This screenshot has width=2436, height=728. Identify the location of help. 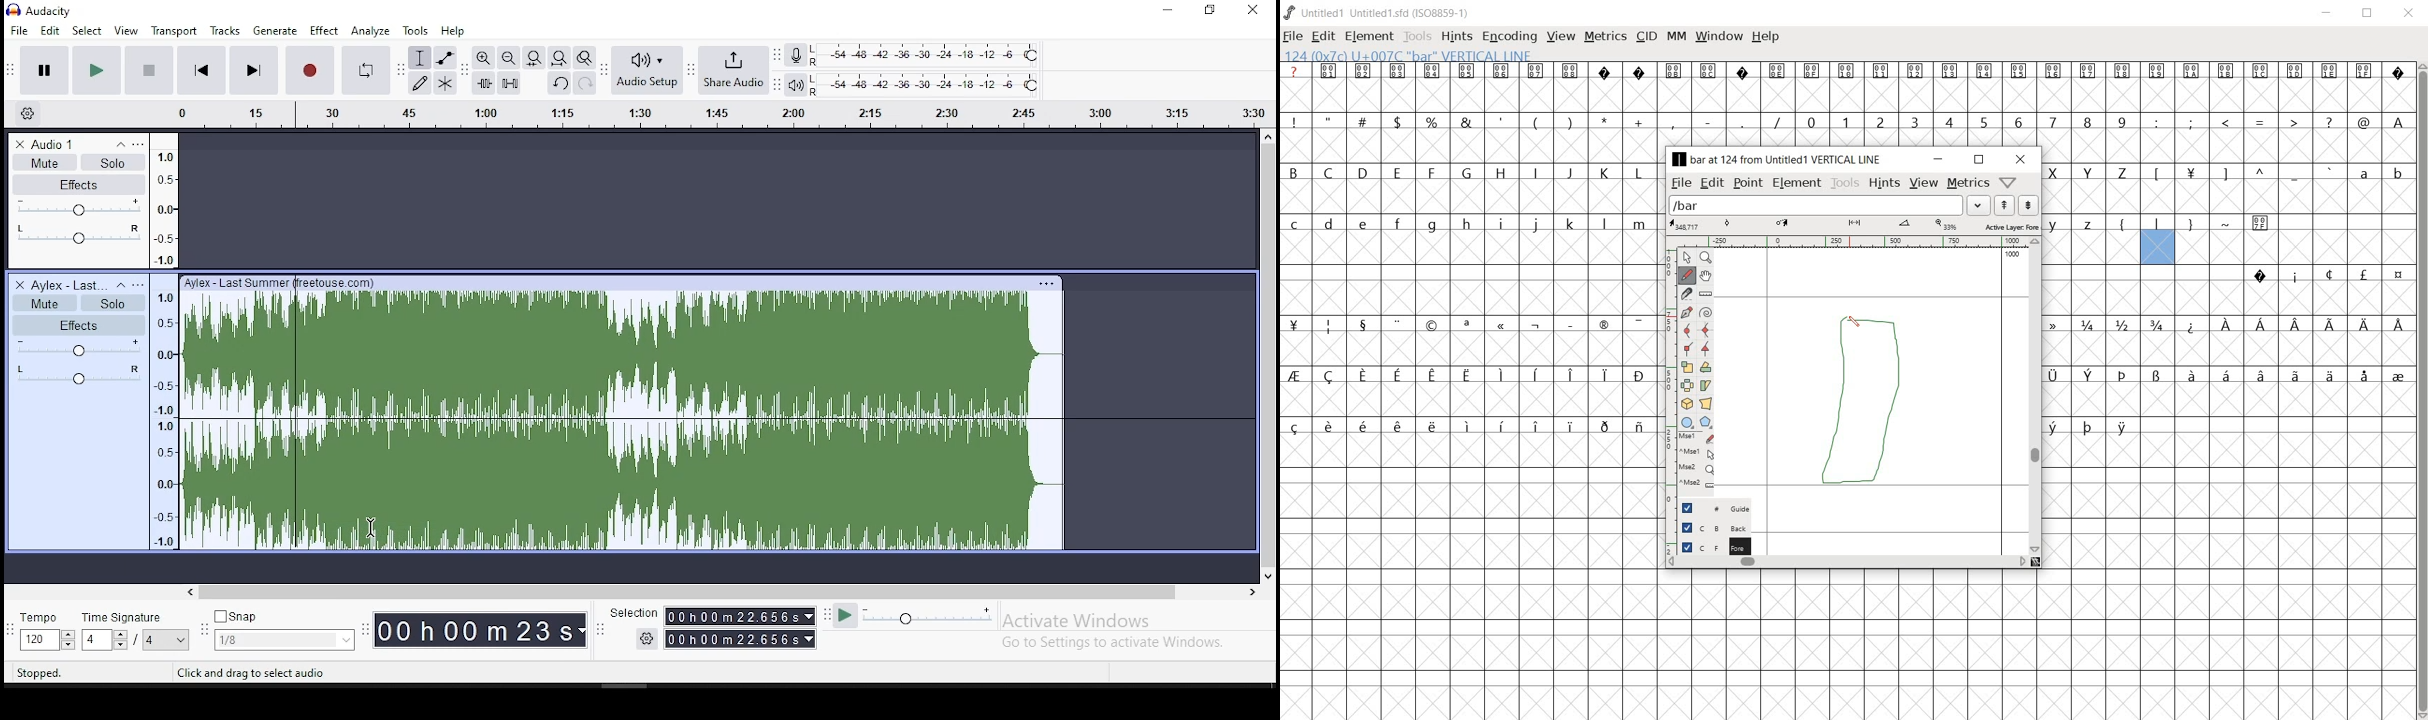
(452, 31).